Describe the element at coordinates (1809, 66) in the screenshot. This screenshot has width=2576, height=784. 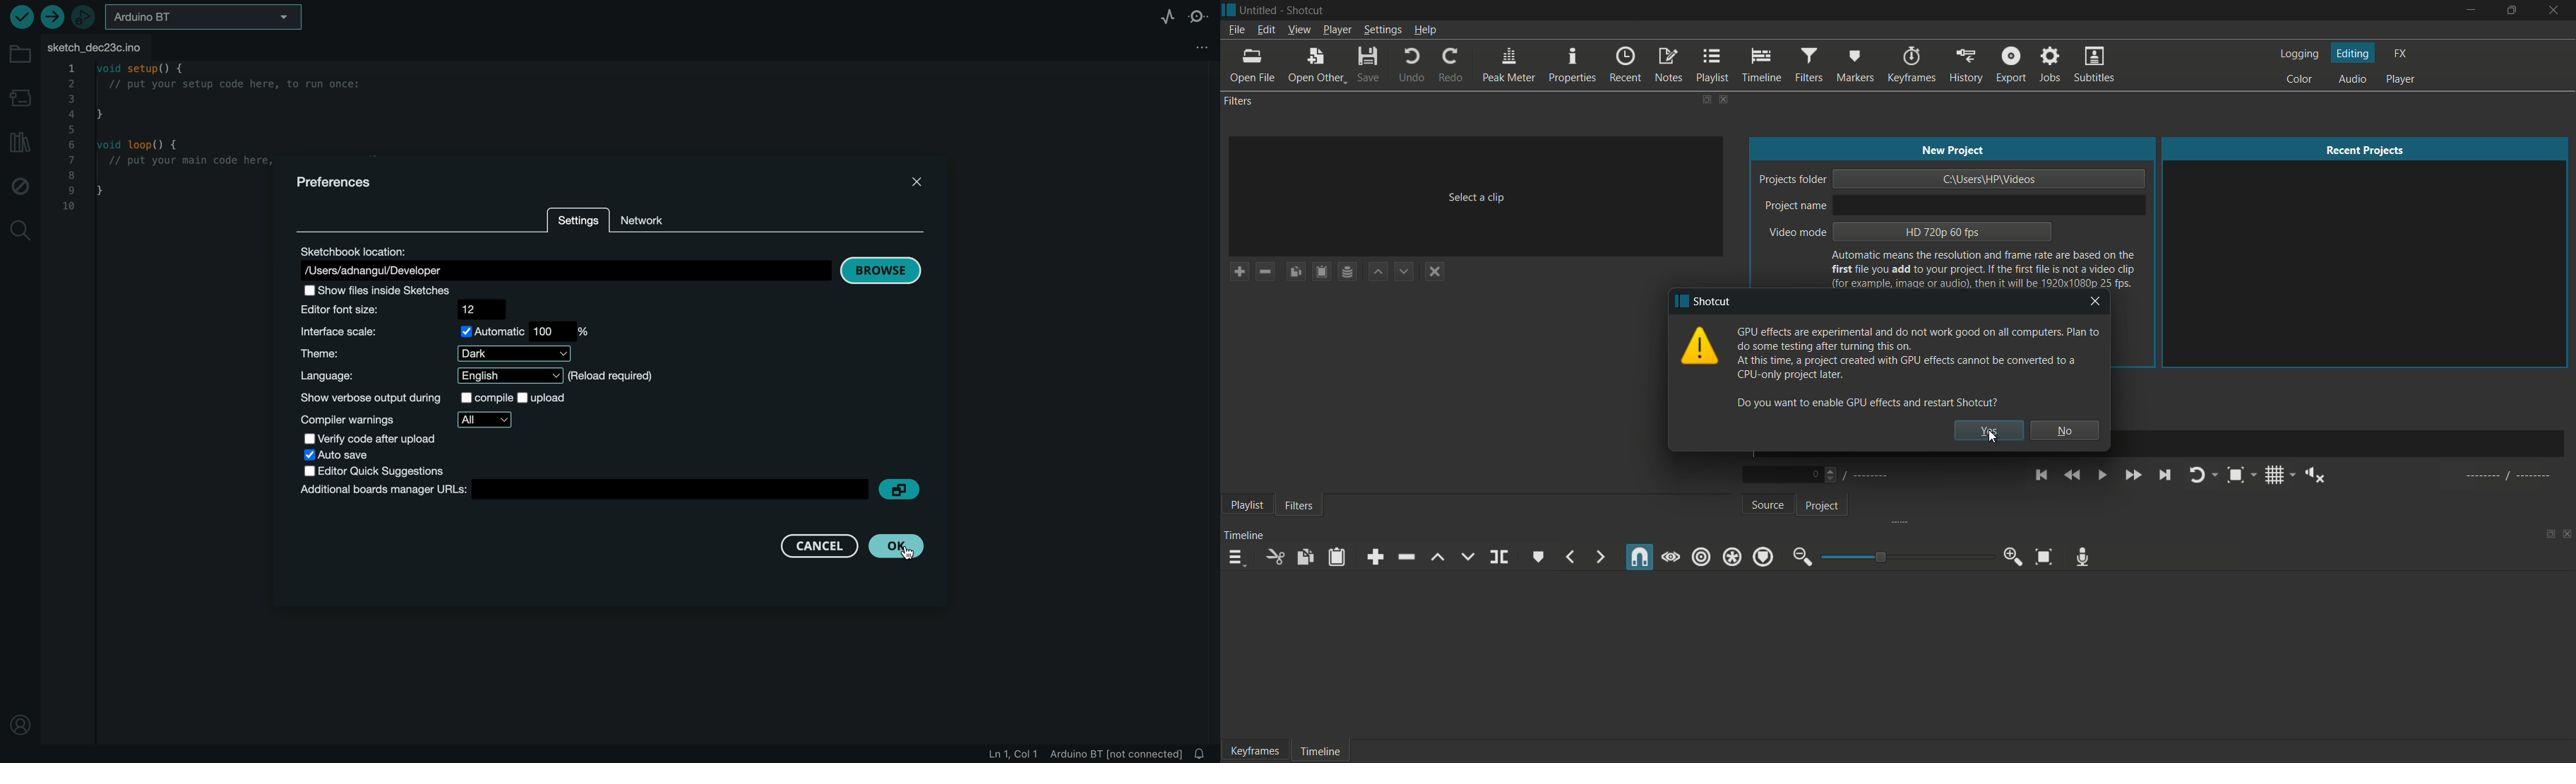
I see `filters` at that location.